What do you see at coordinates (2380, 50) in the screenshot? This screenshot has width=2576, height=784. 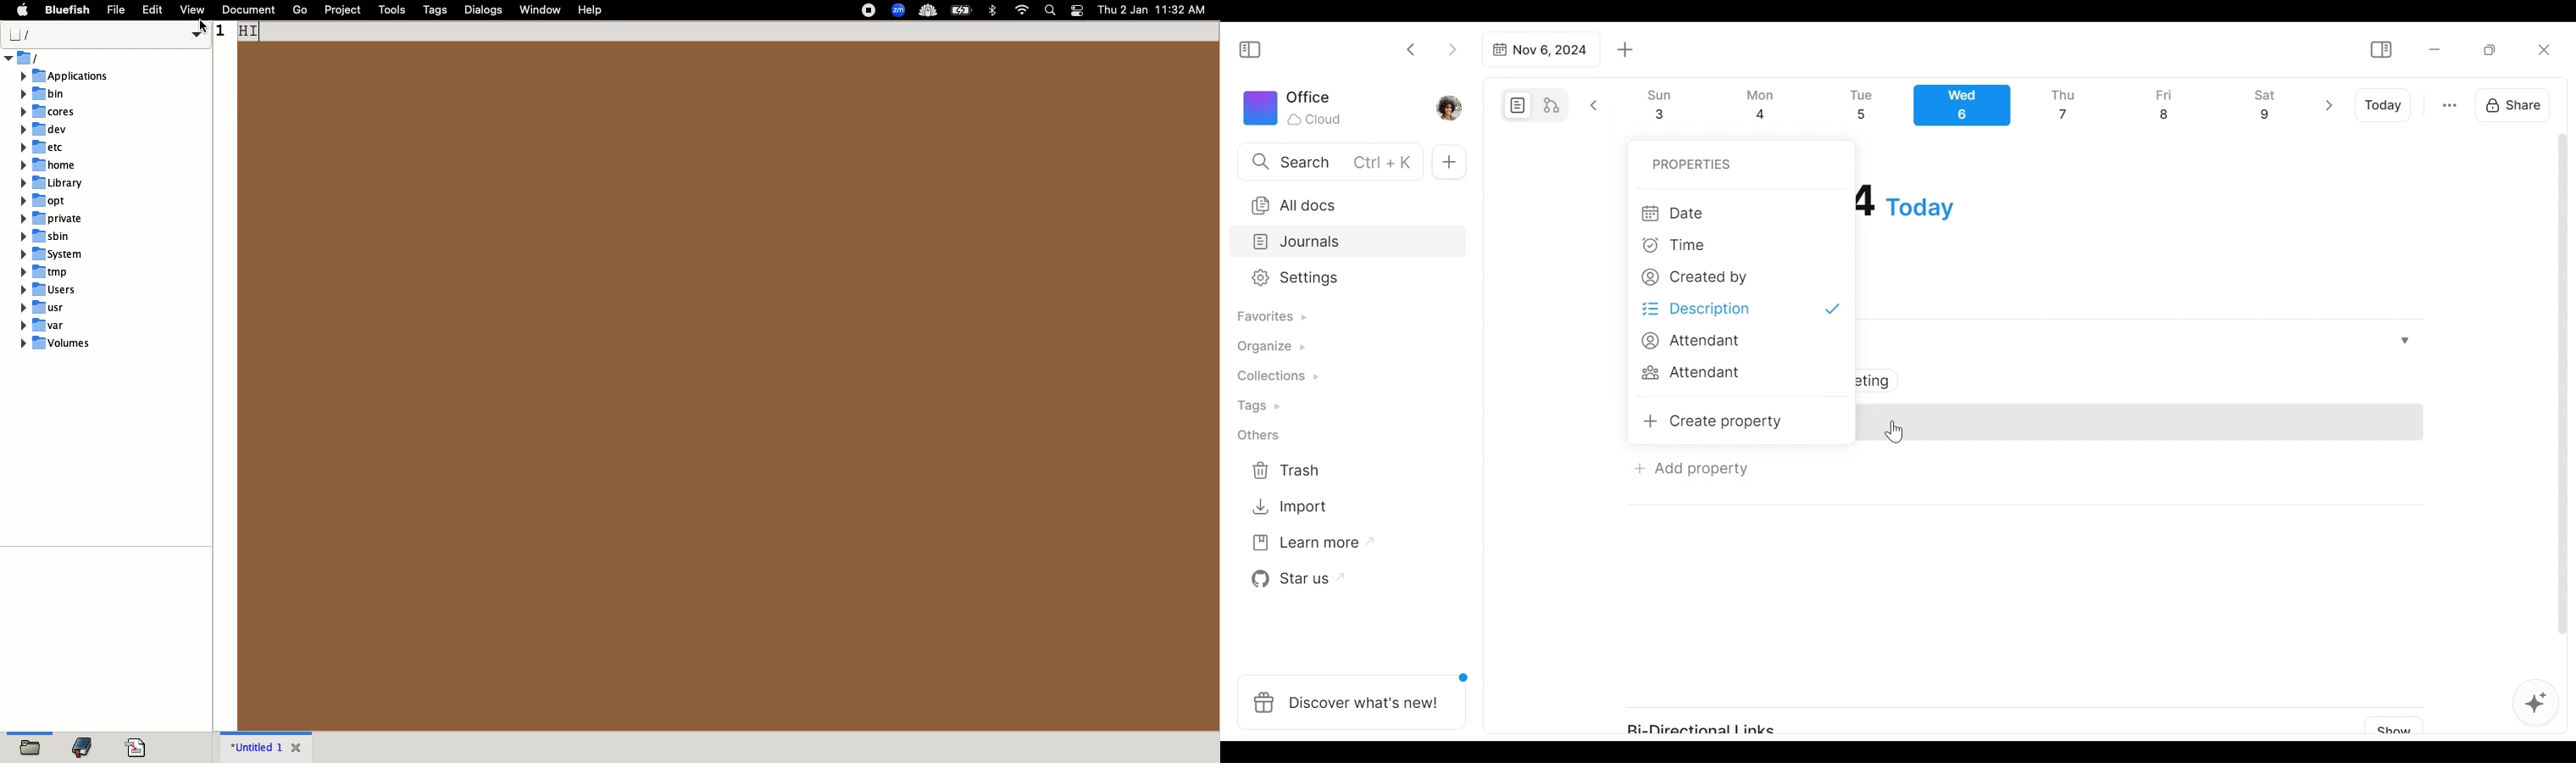 I see `Show/Hide Sidebar` at bounding box center [2380, 50].